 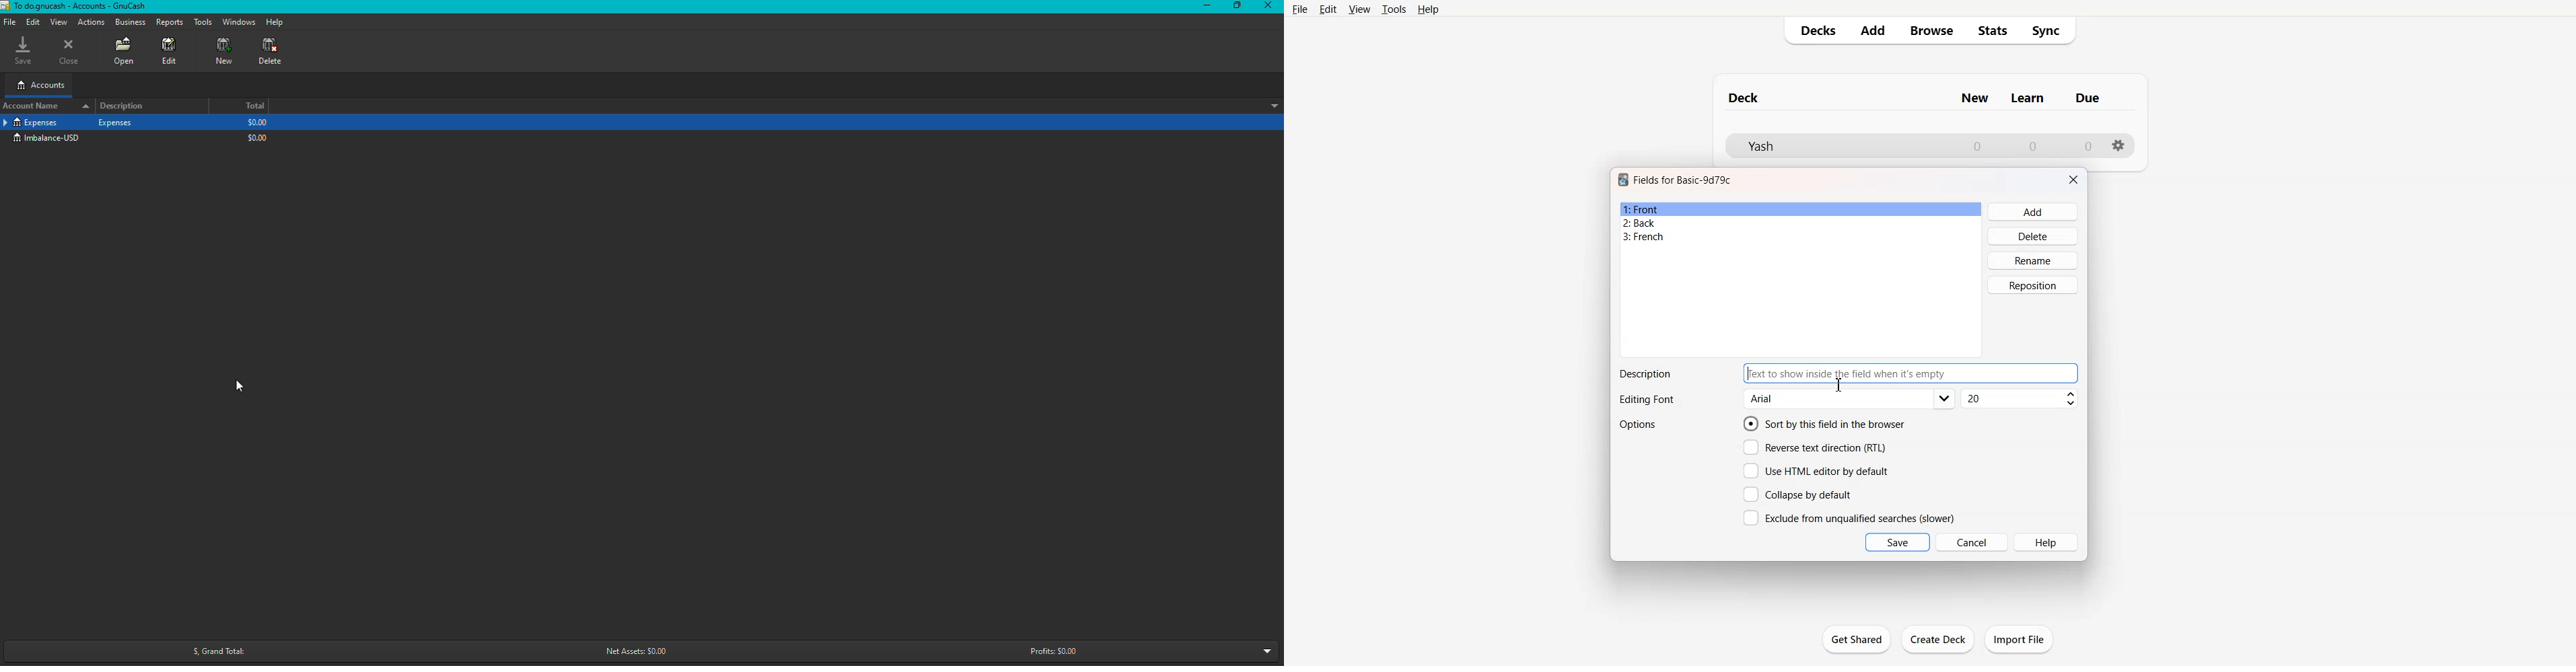 What do you see at coordinates (1836, 146) in the screenshot?
I see `Deck File` at bounding box center [1836, 146].